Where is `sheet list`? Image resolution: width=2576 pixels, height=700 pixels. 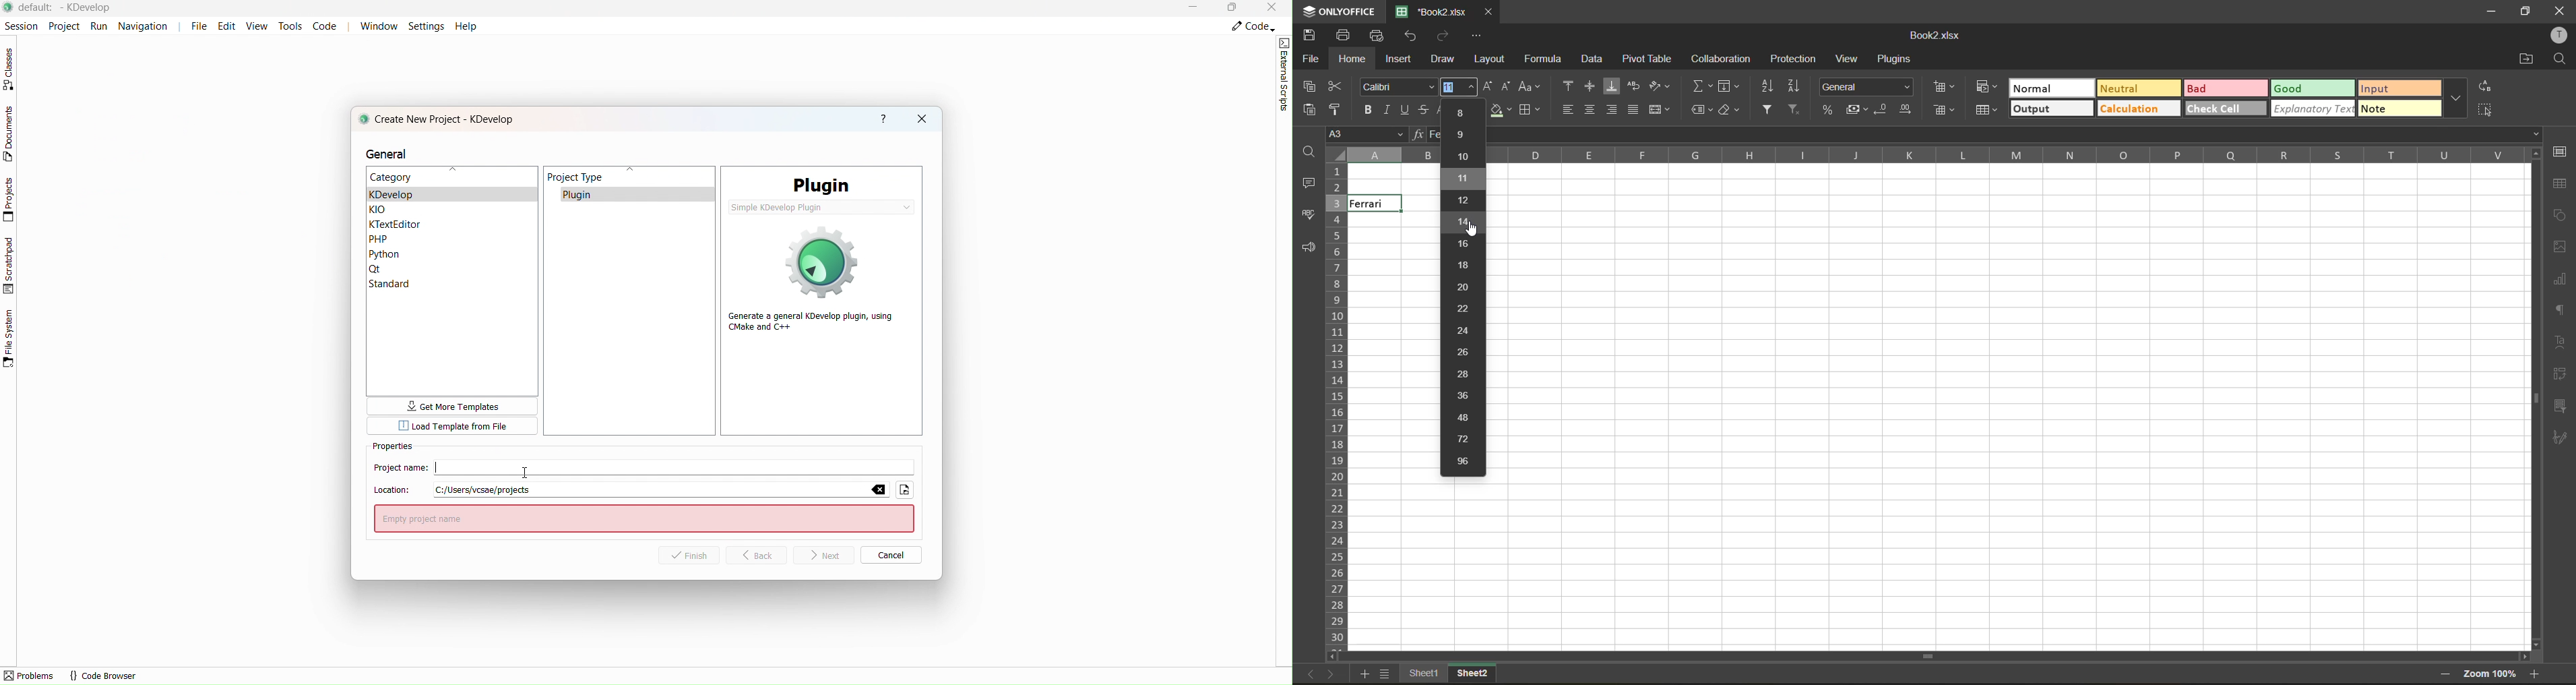 sheet list is located at coordinates (1385, 675).